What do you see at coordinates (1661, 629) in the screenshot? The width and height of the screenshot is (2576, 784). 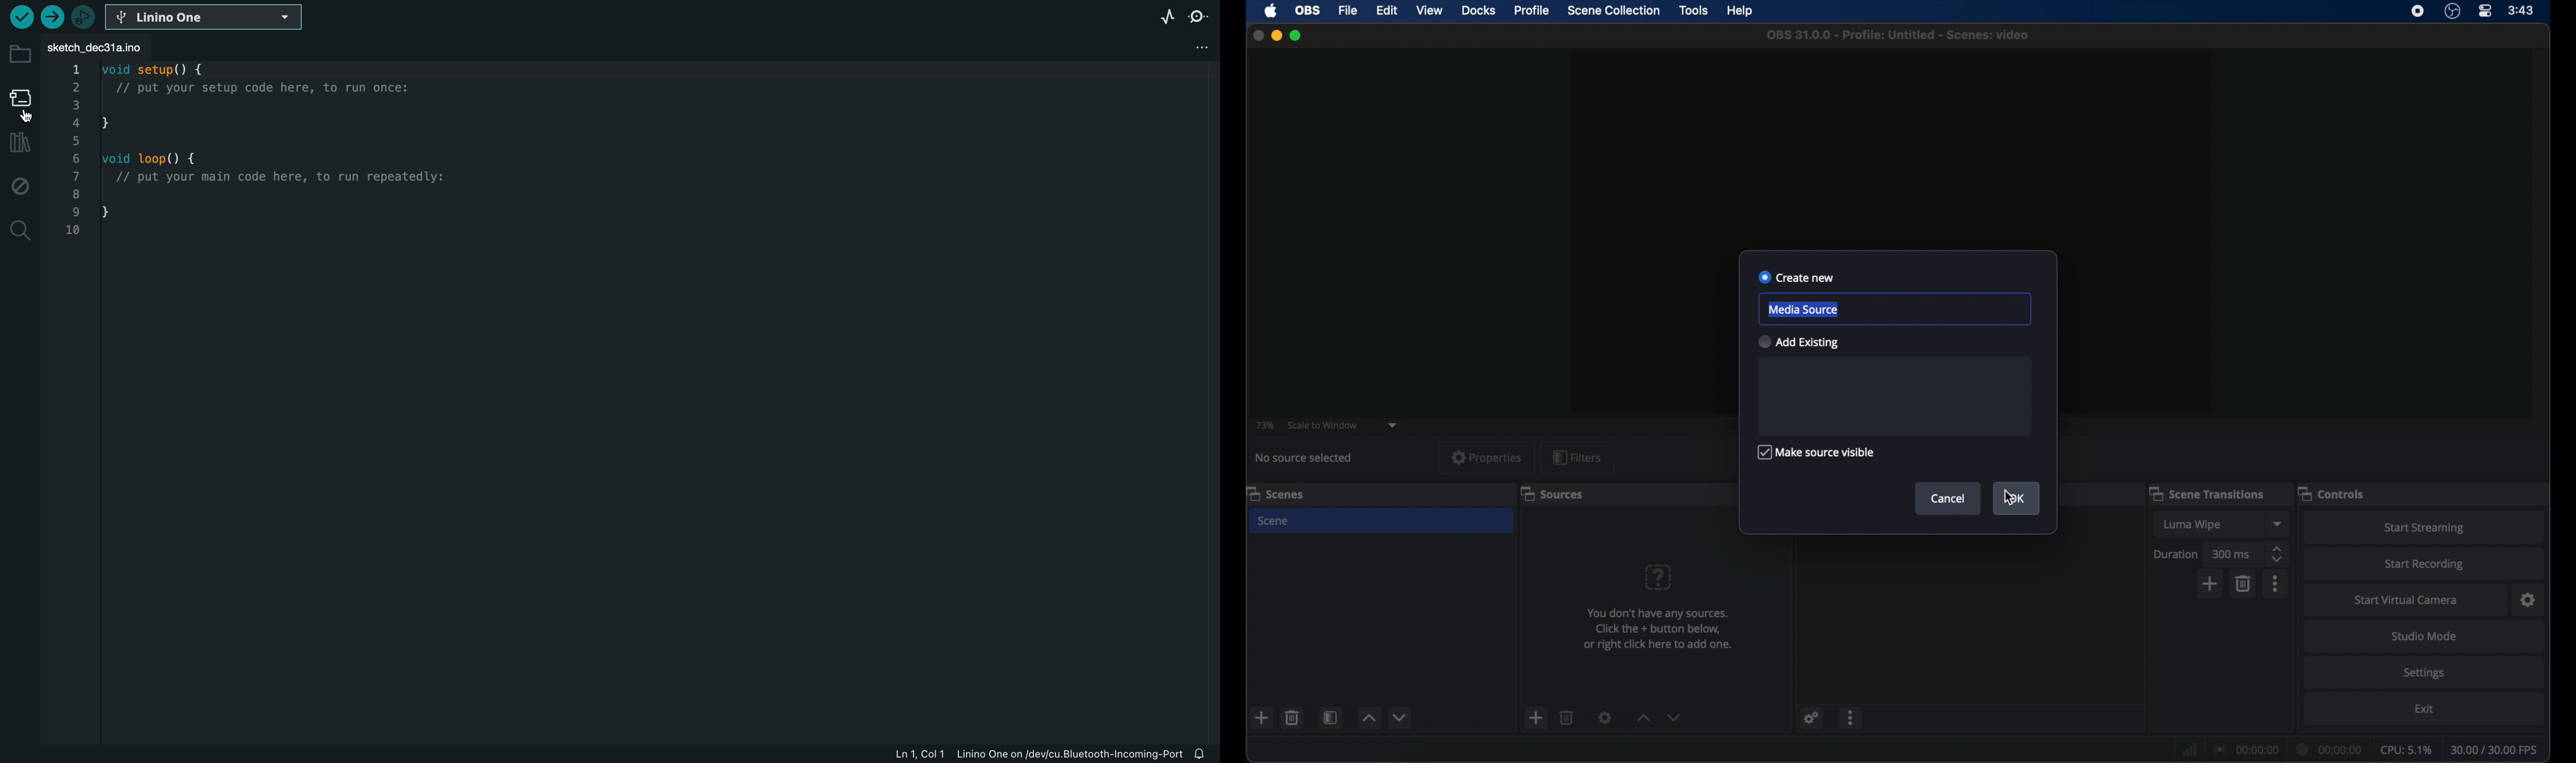 I see `You don't have any sources.
Click the + button below,
or right click here to add one.` at bounding box center [1661, 629].